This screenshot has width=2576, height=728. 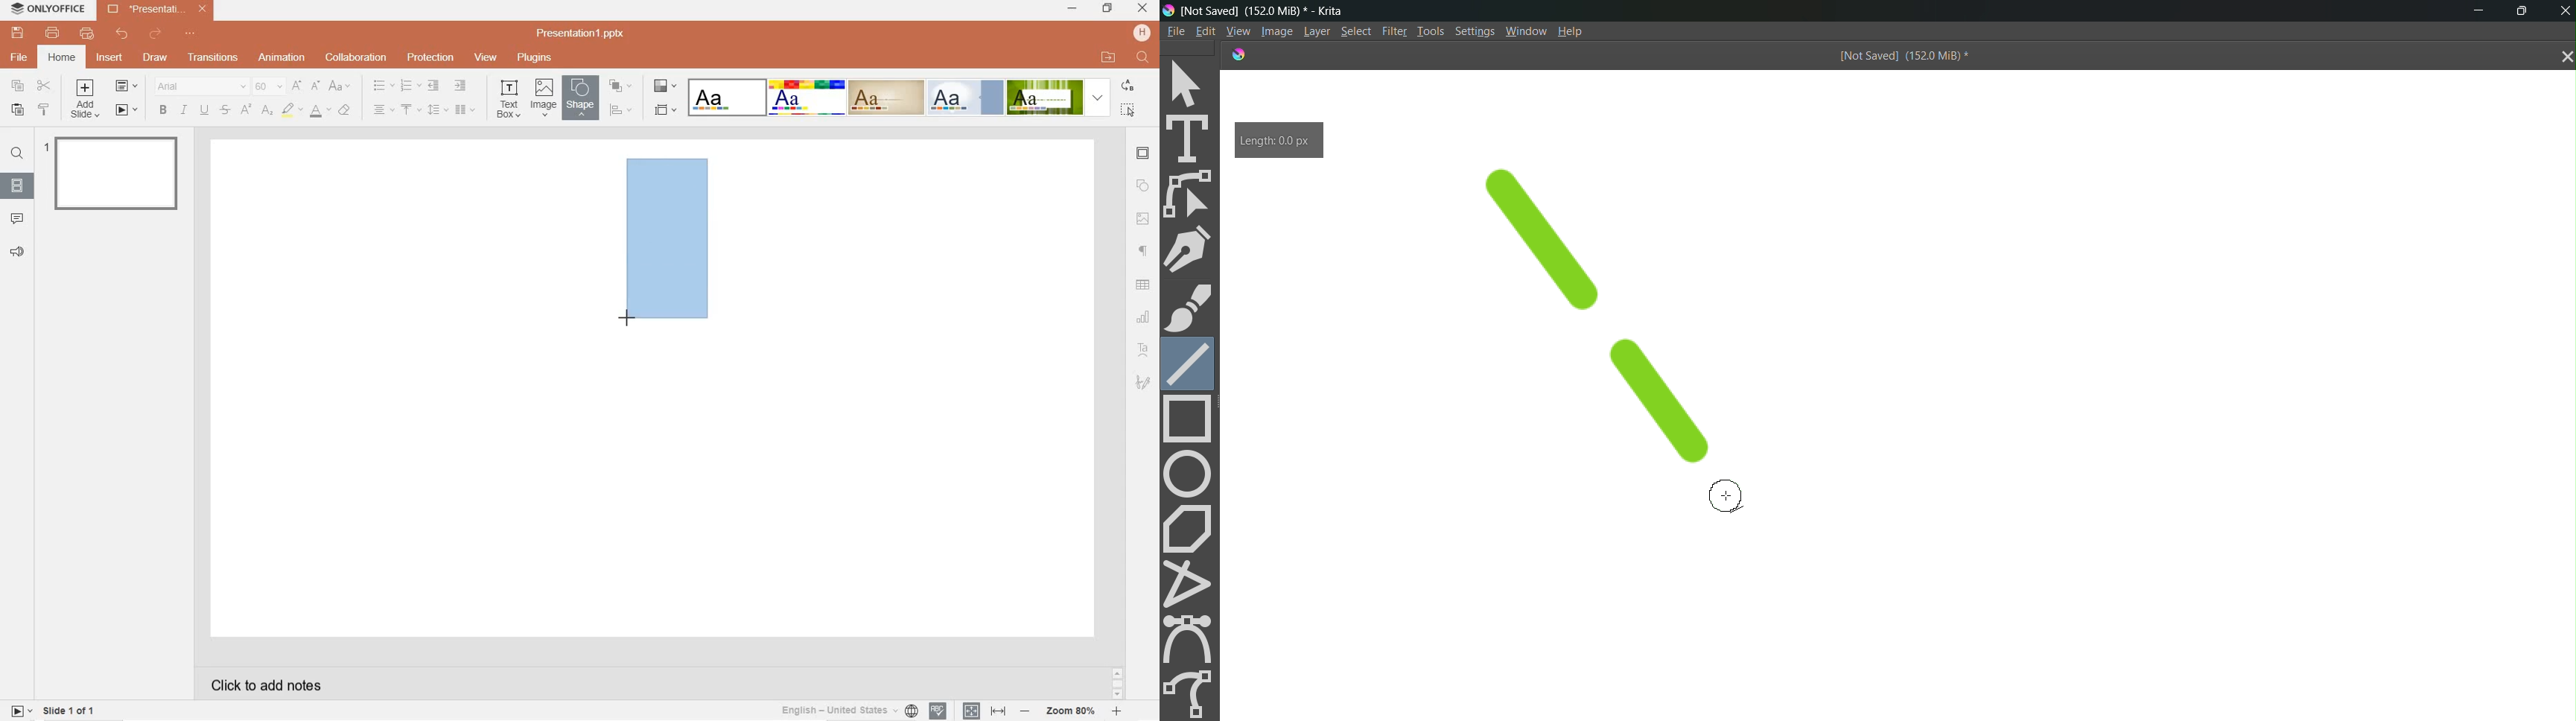 What do you see at coordinates (543, 98) in the screenshot?
I see `image` at bounding box center [543, 98].